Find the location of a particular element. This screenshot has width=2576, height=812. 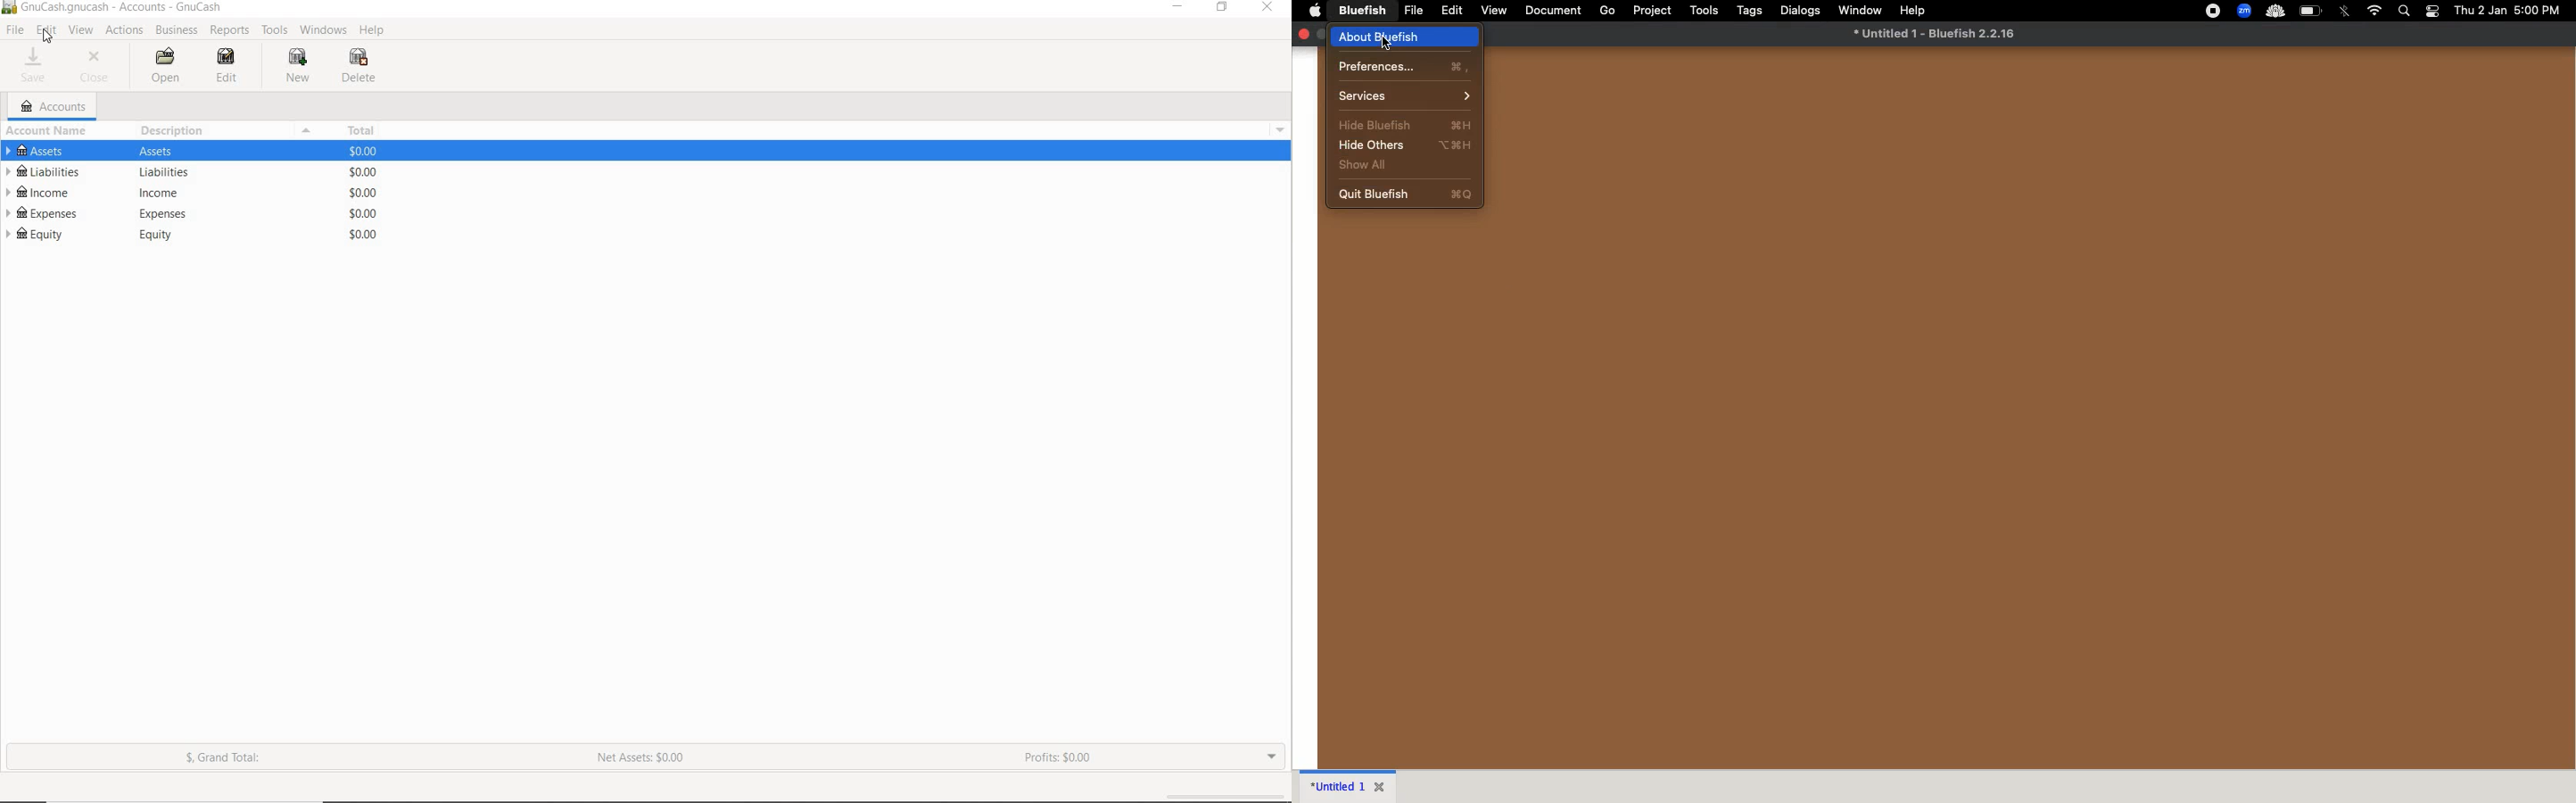

document is located at coordinates (1556, 12).